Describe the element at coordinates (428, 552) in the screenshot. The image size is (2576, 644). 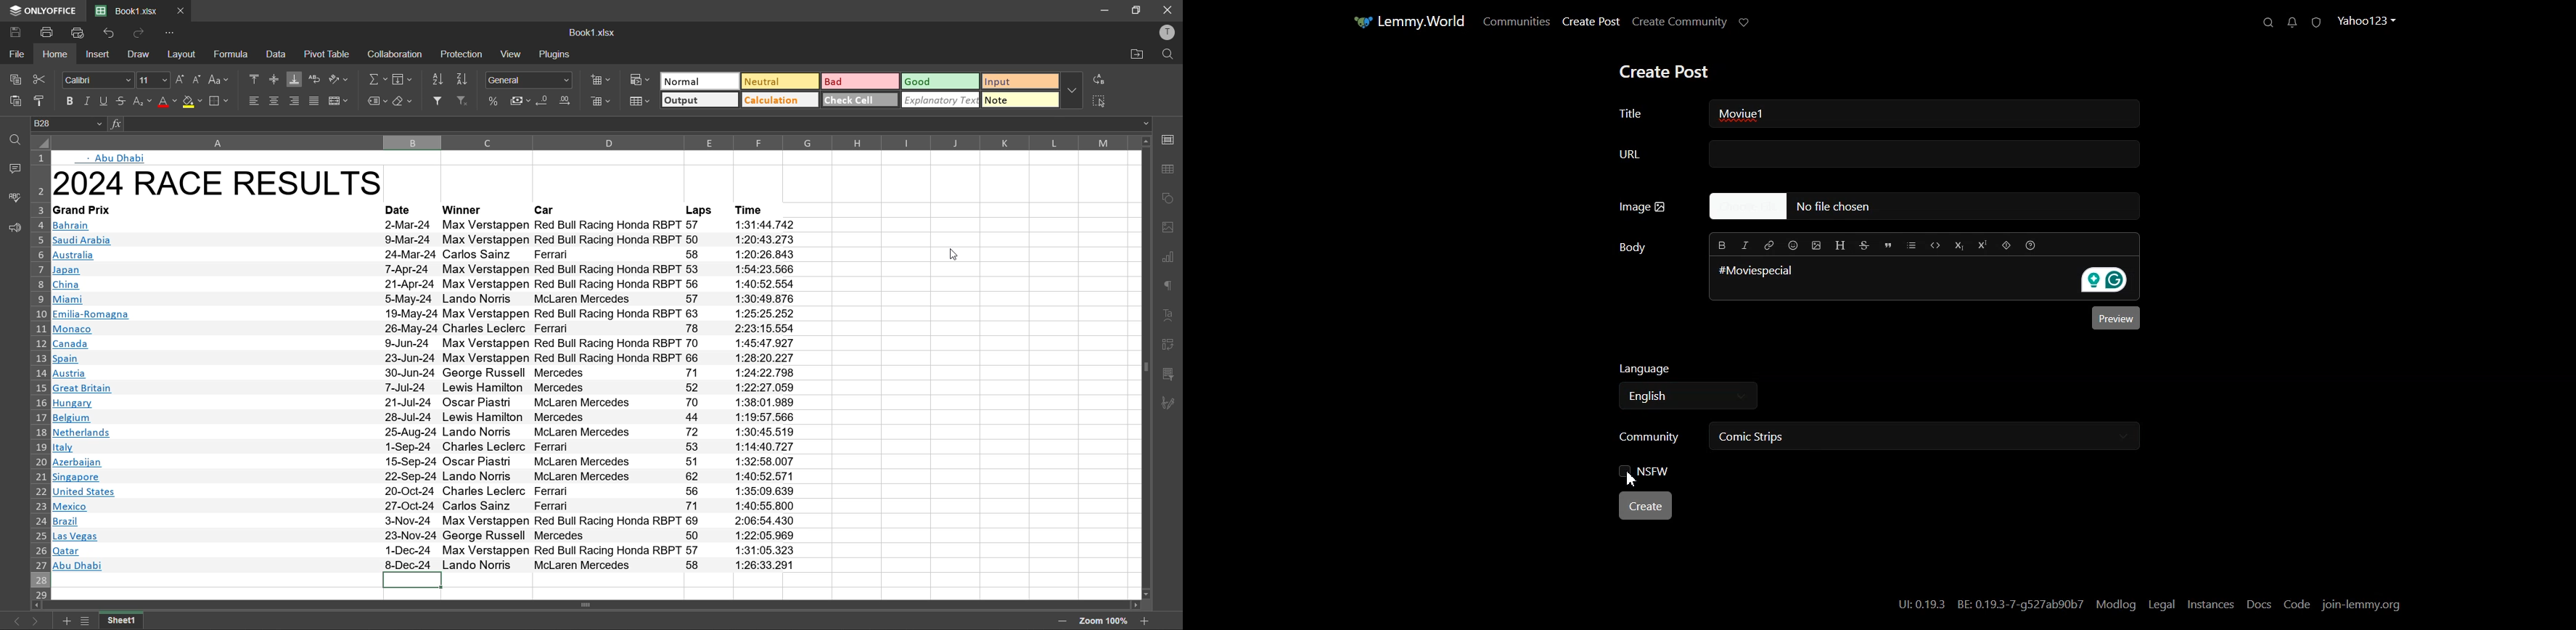
I see `qatar 1-Dec-24 Max Verstappen Red Bull Racing Honda RBPT 57 1:31:05.323` at that location.